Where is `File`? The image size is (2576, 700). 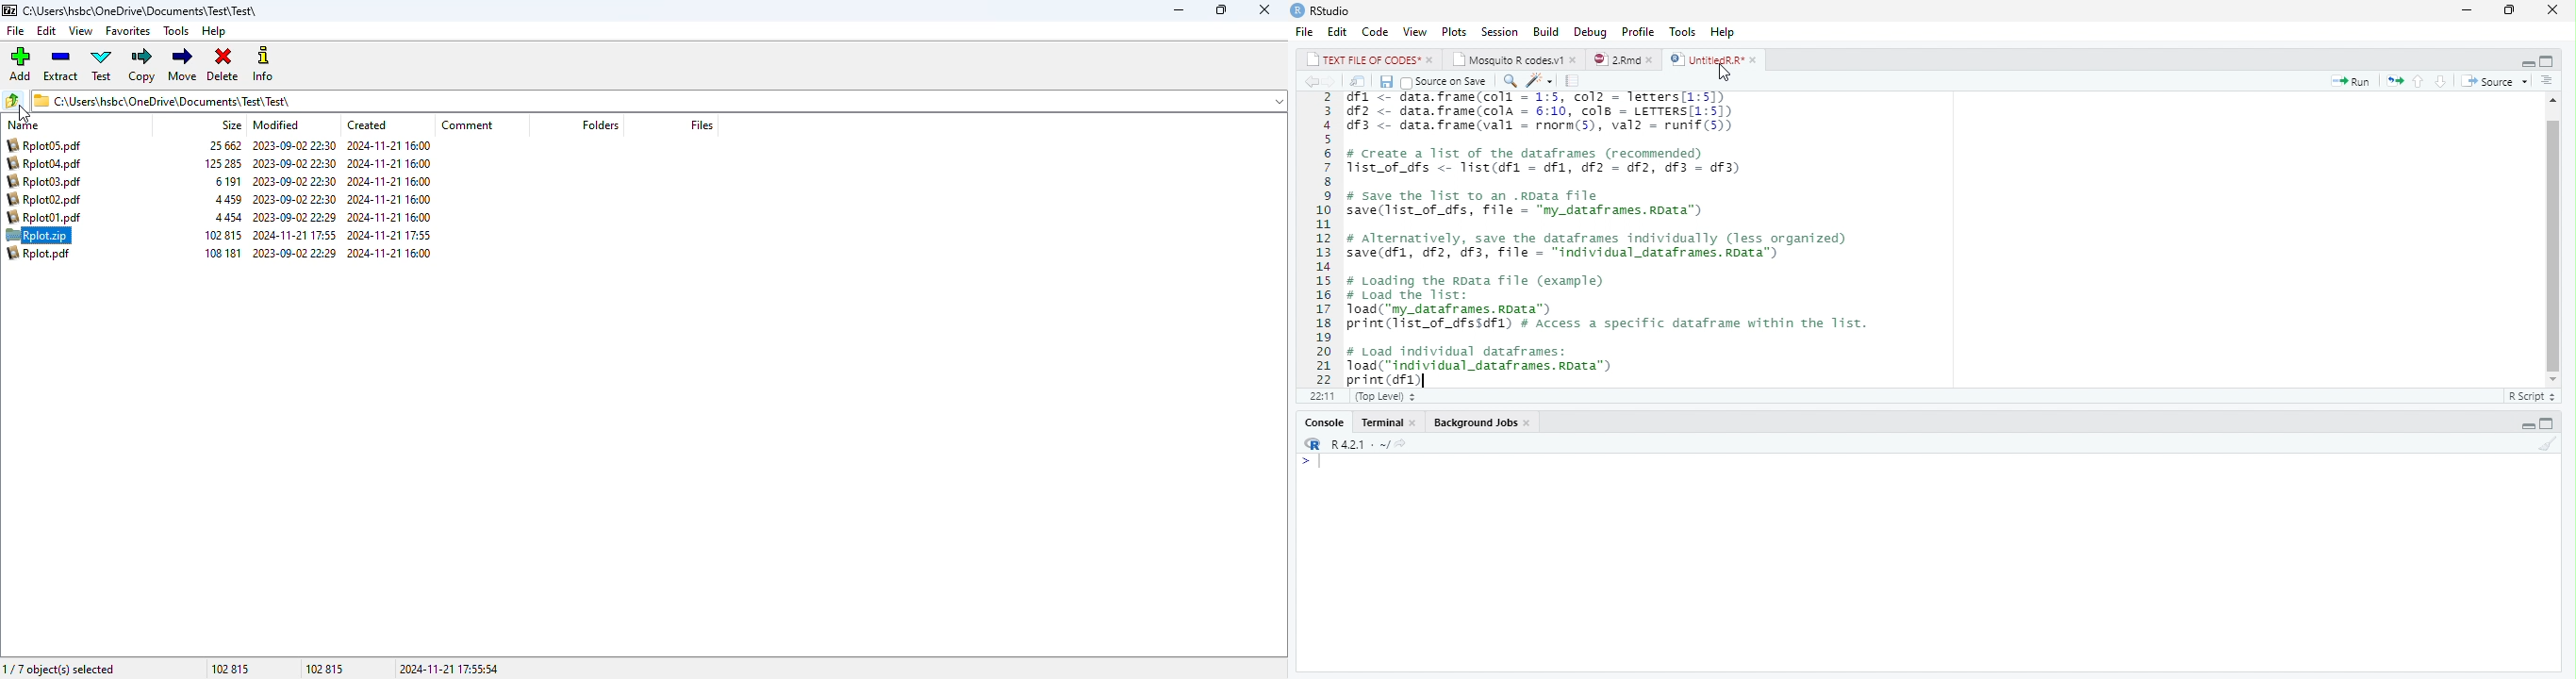
File is located at coordinates (1306, 31).